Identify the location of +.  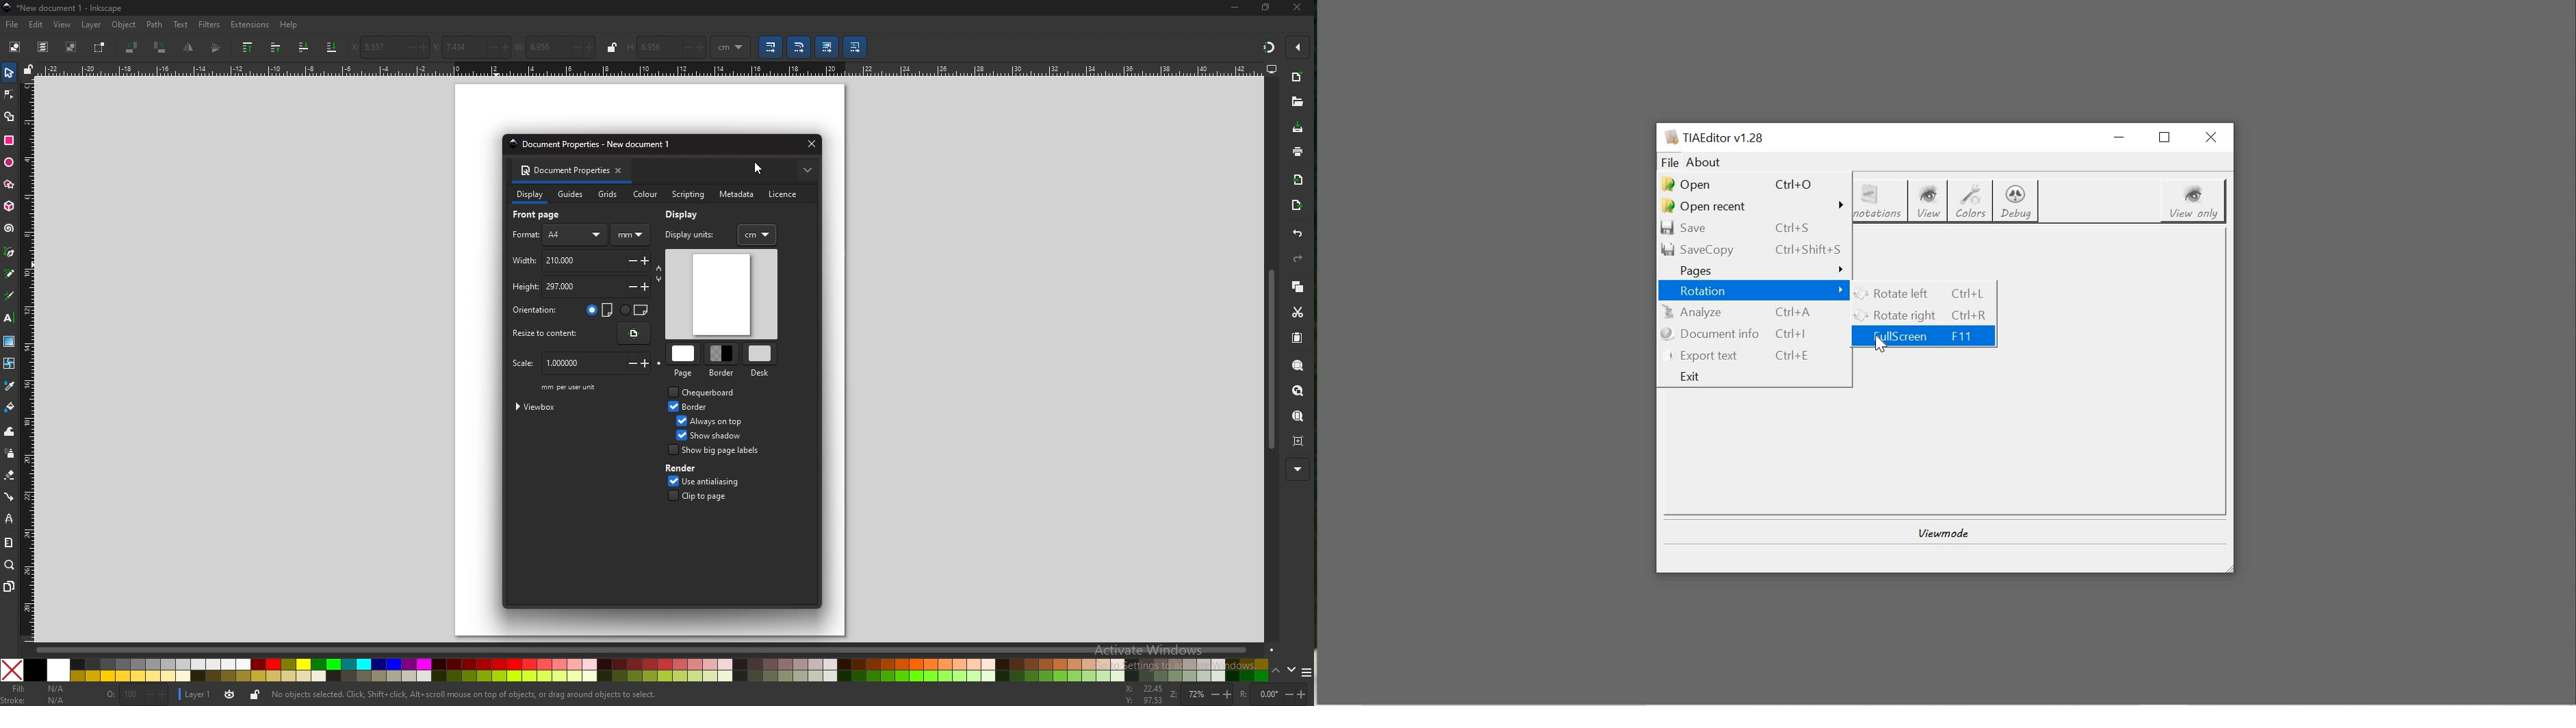
(1226, 694).